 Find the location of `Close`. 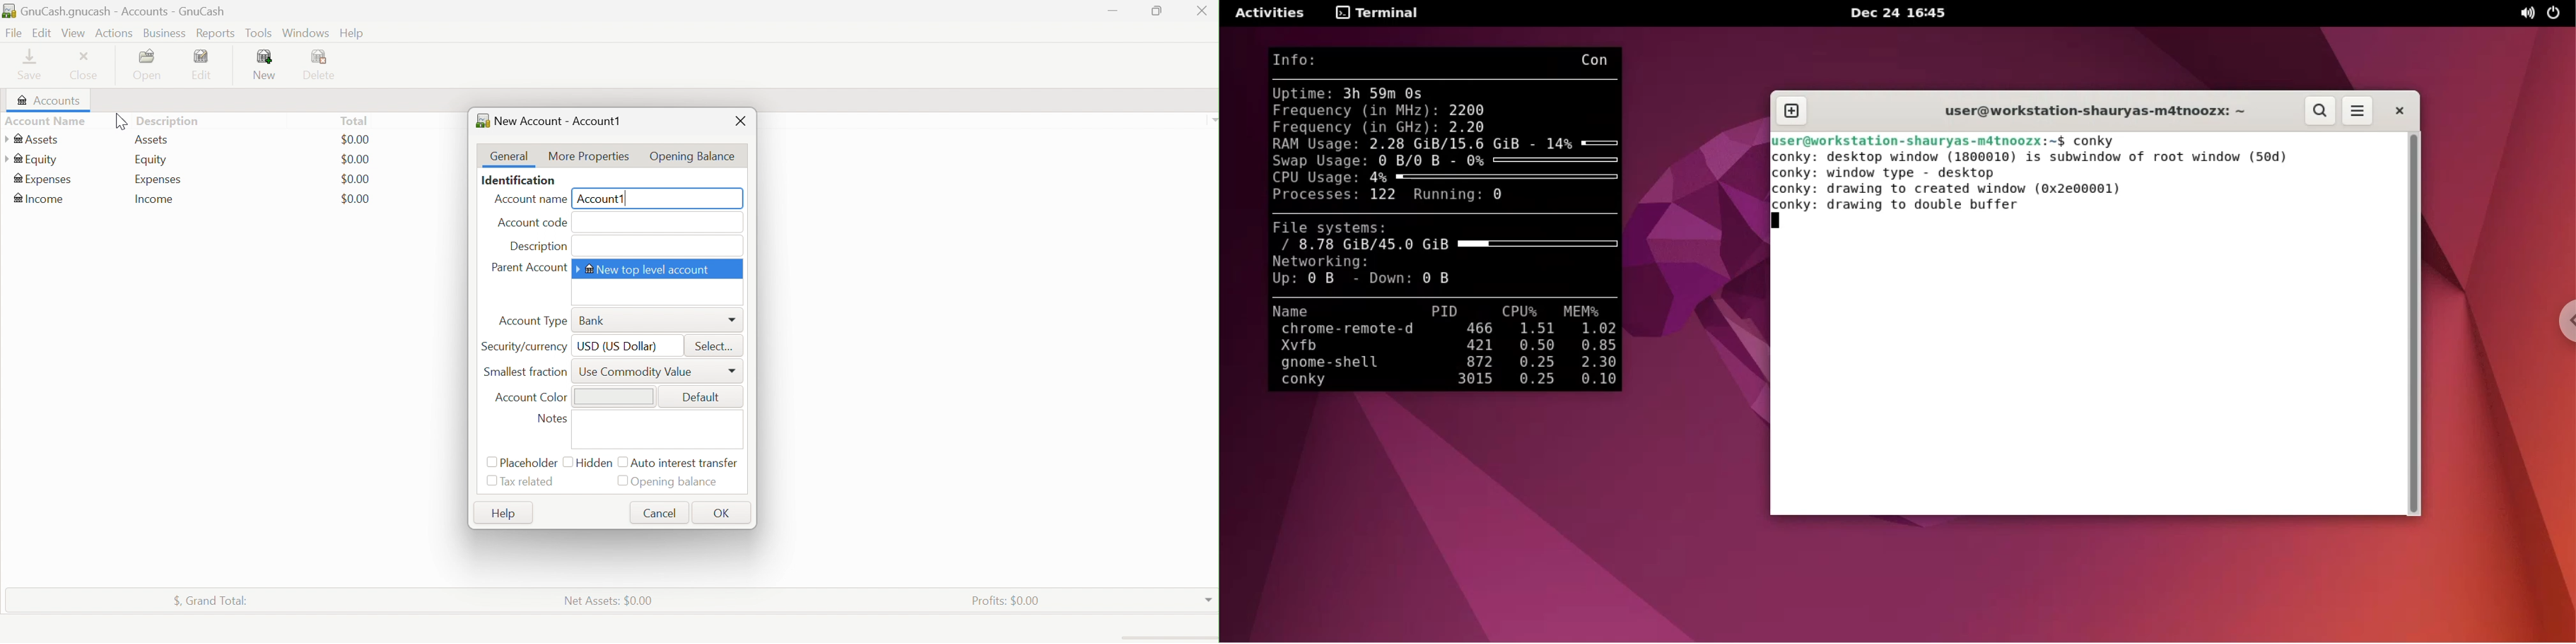

Close is located at coordinates (1202, 13).